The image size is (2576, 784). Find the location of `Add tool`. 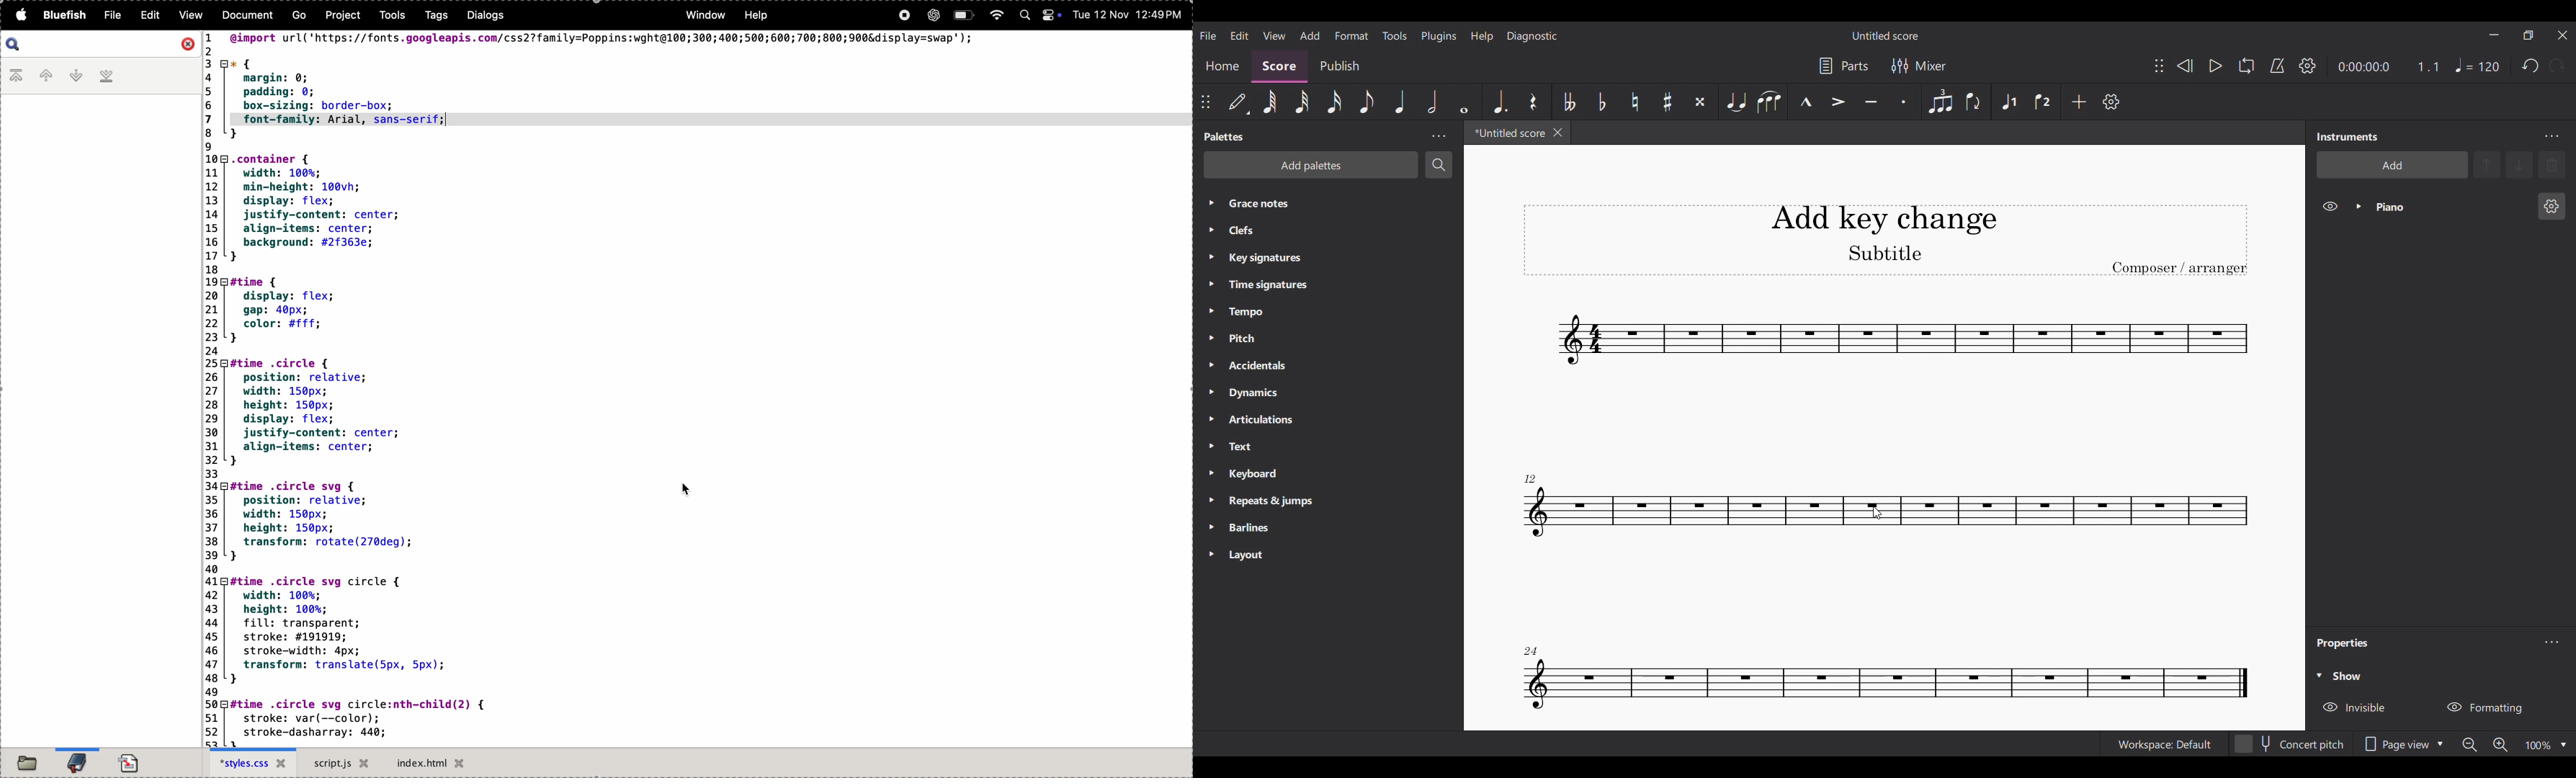

Add tool is located at coordinates (2079, 102).